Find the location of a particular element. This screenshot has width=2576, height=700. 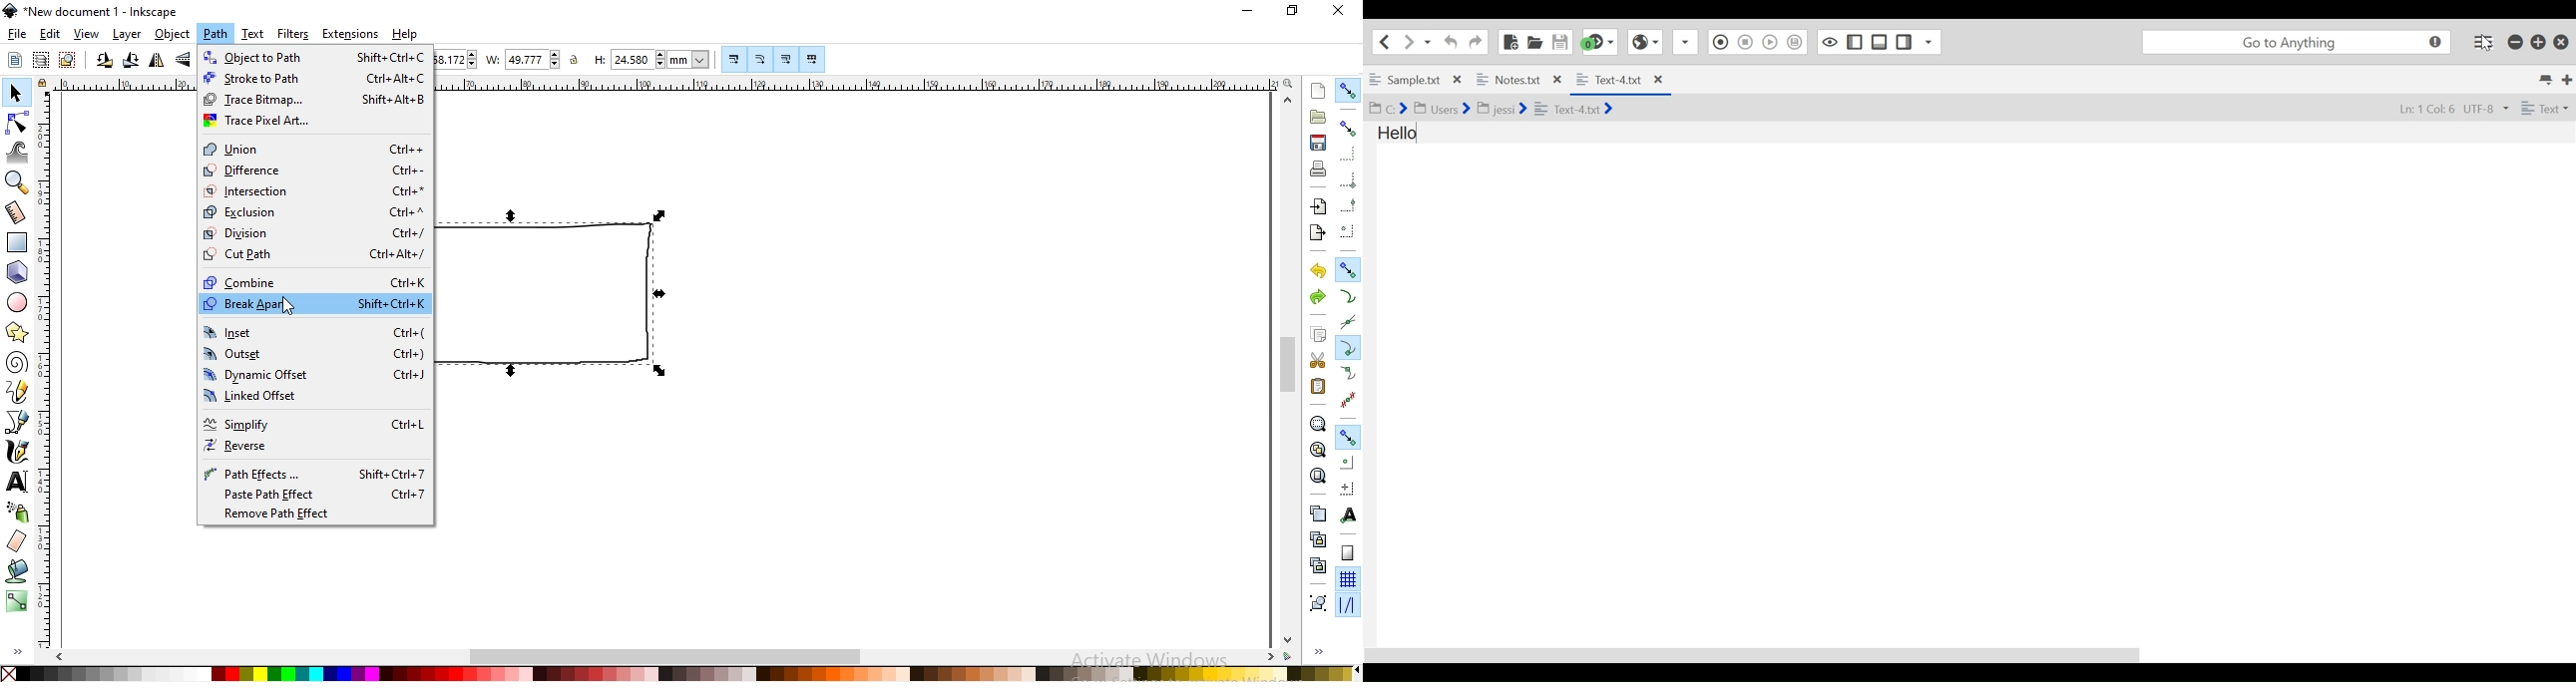

Restore is located at coordinates (2539, 42).